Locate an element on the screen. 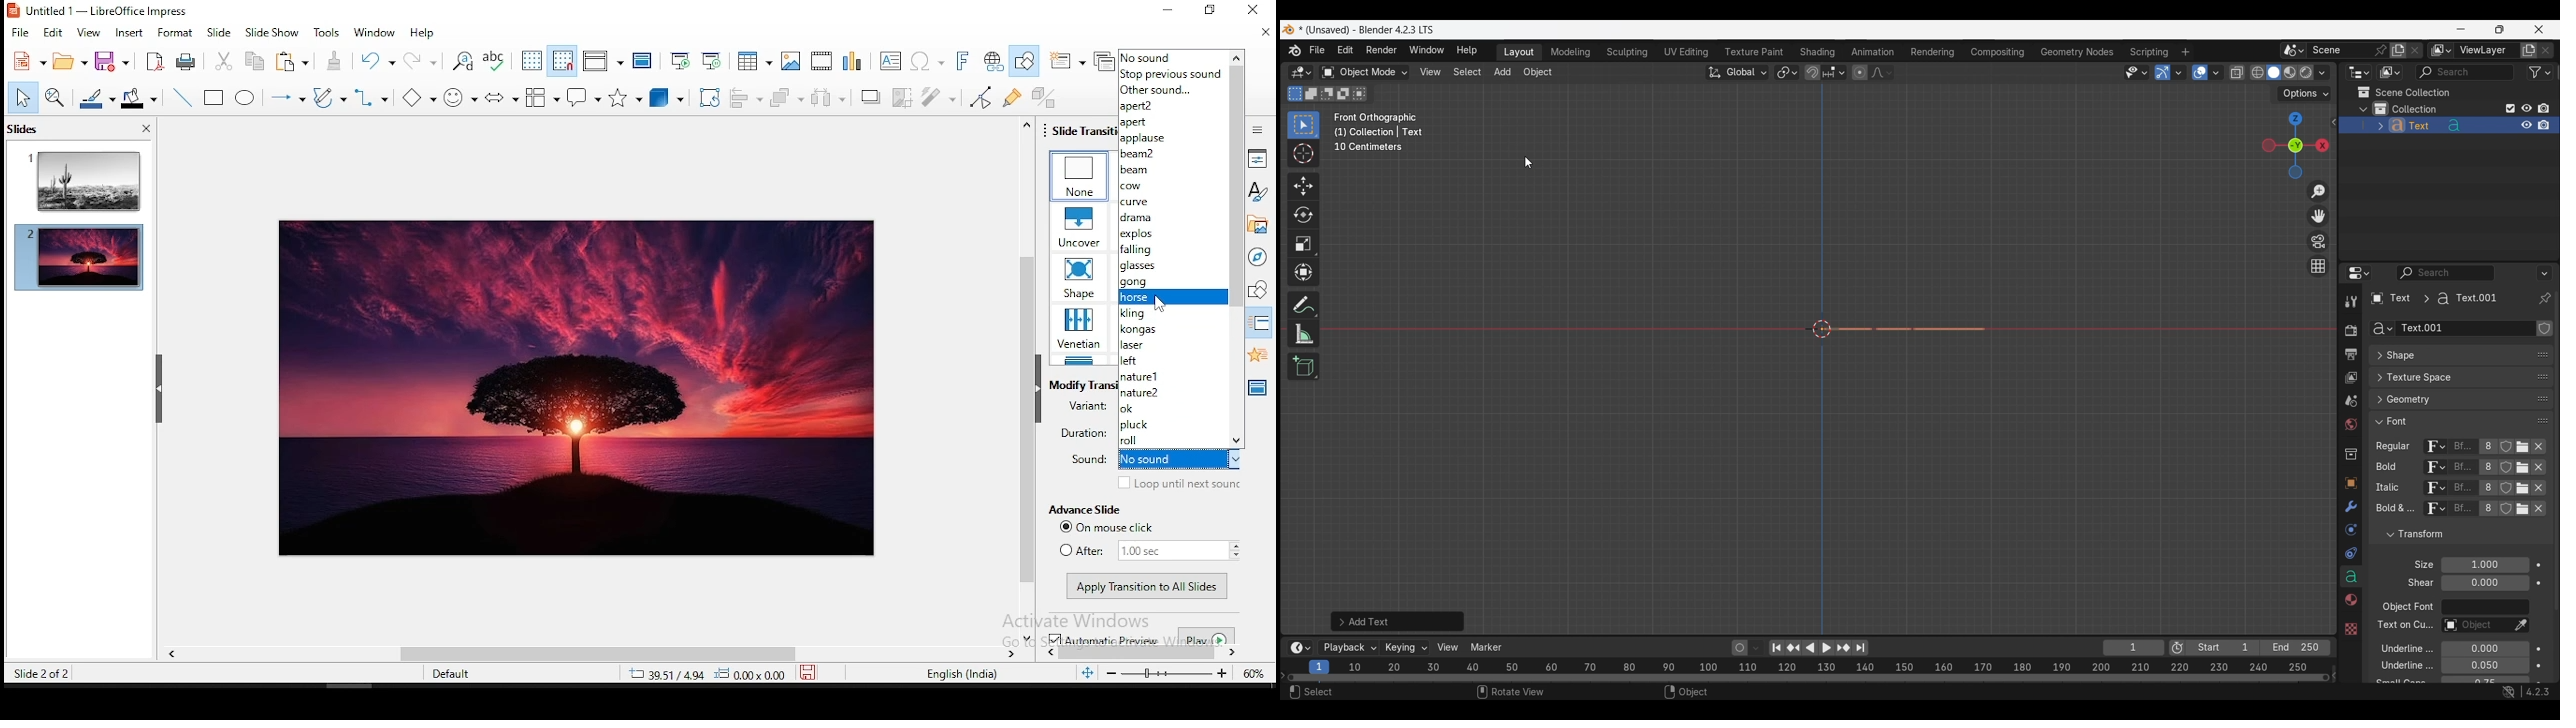  Add cube is located at coordinates (1303, 367).